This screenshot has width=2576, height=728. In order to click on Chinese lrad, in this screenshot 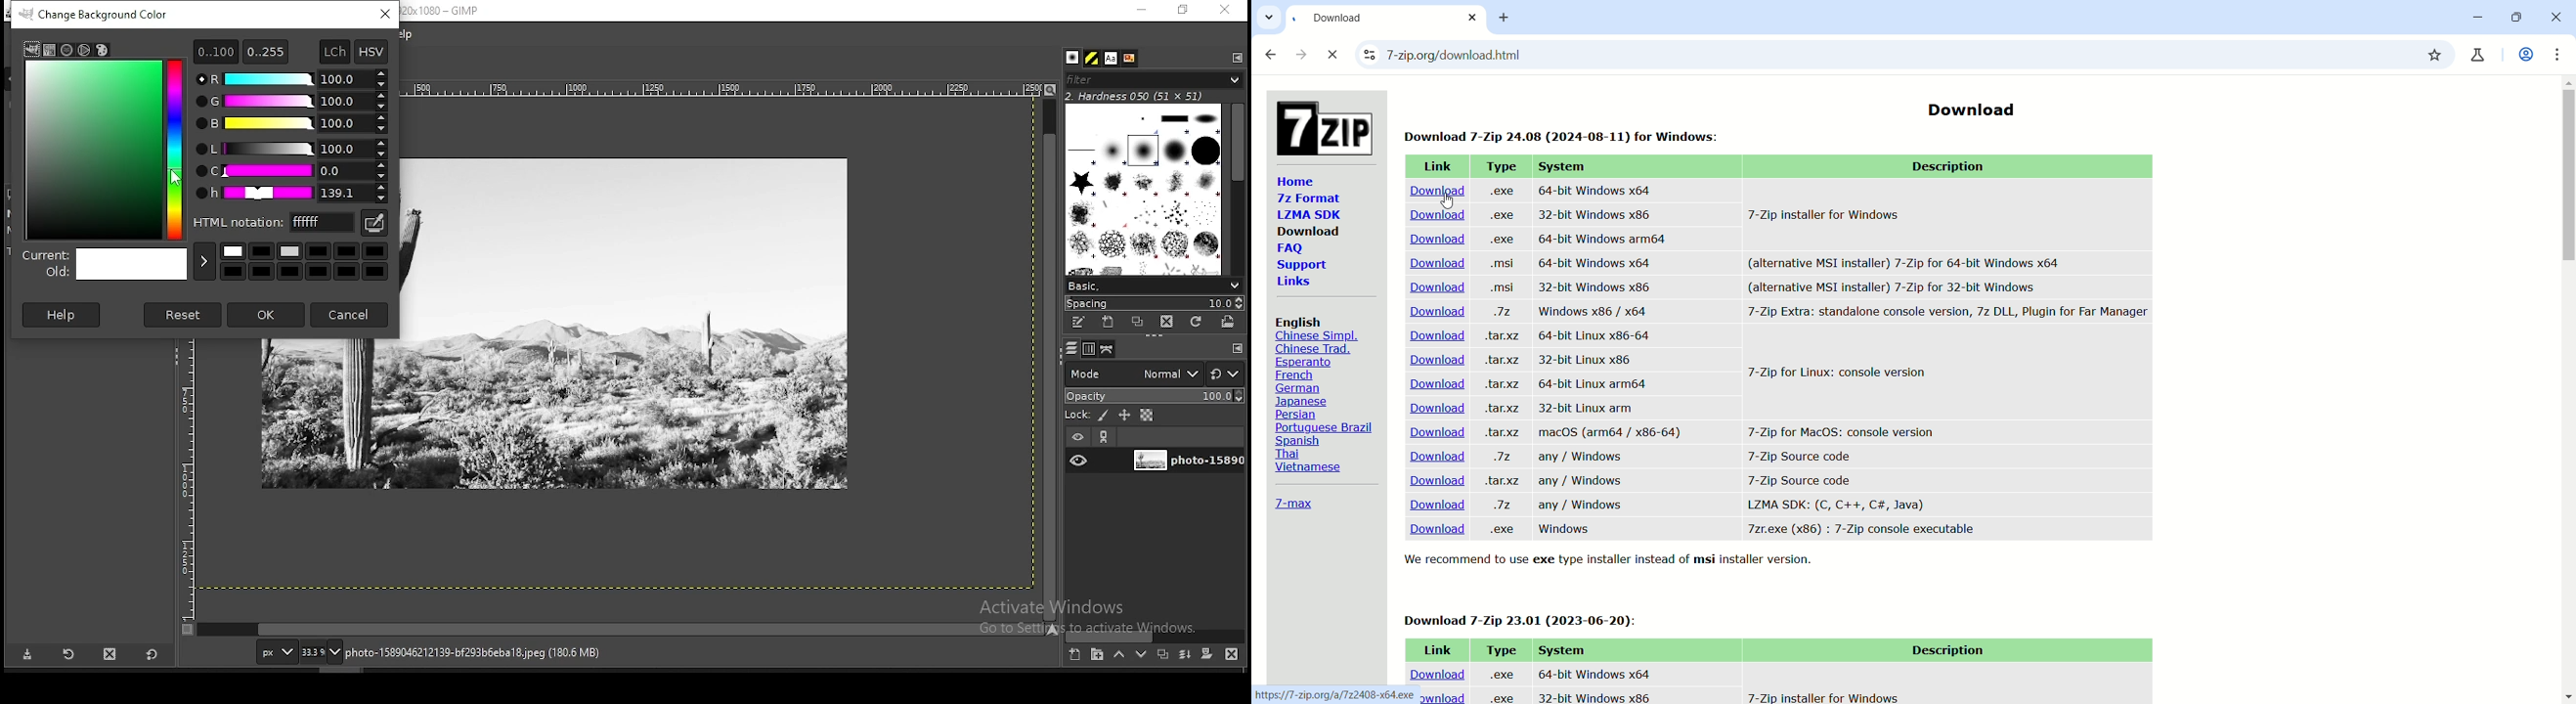, I will do `click(1313, 349)`.